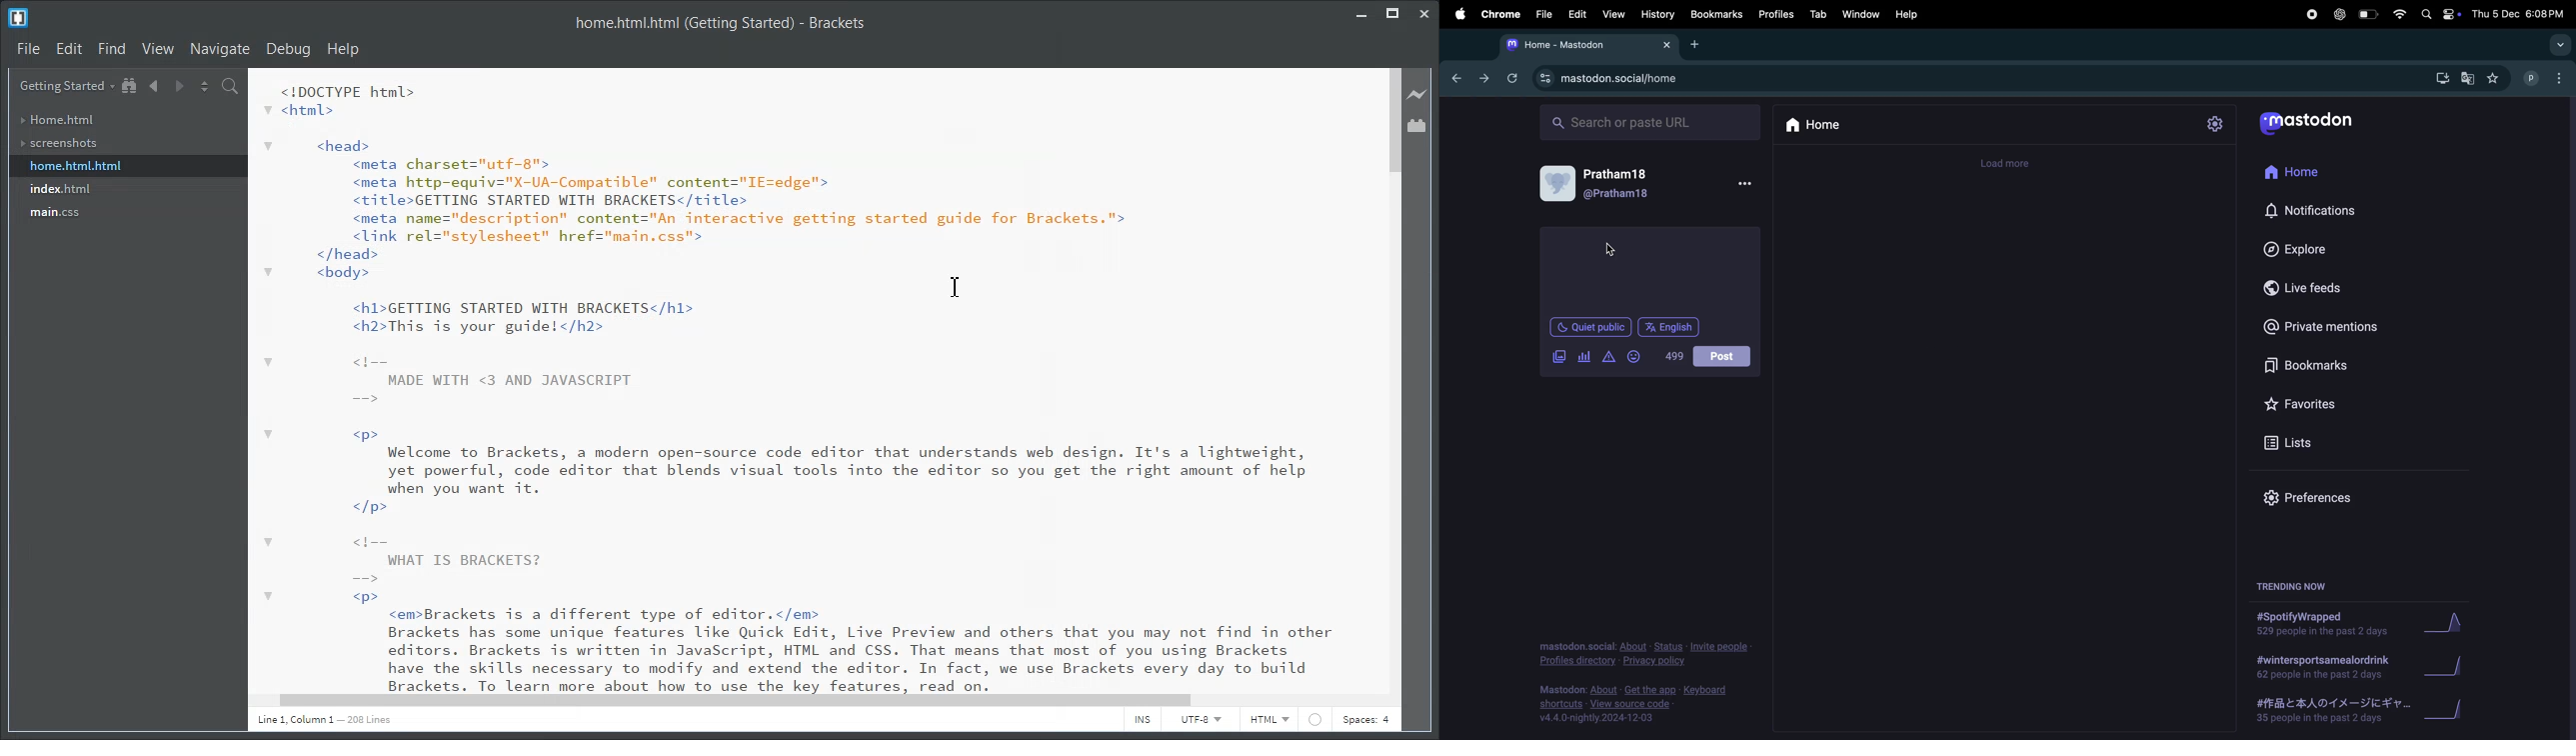 The image size is (2576, 756). I want to click on mastodon, so click(2315, 122).